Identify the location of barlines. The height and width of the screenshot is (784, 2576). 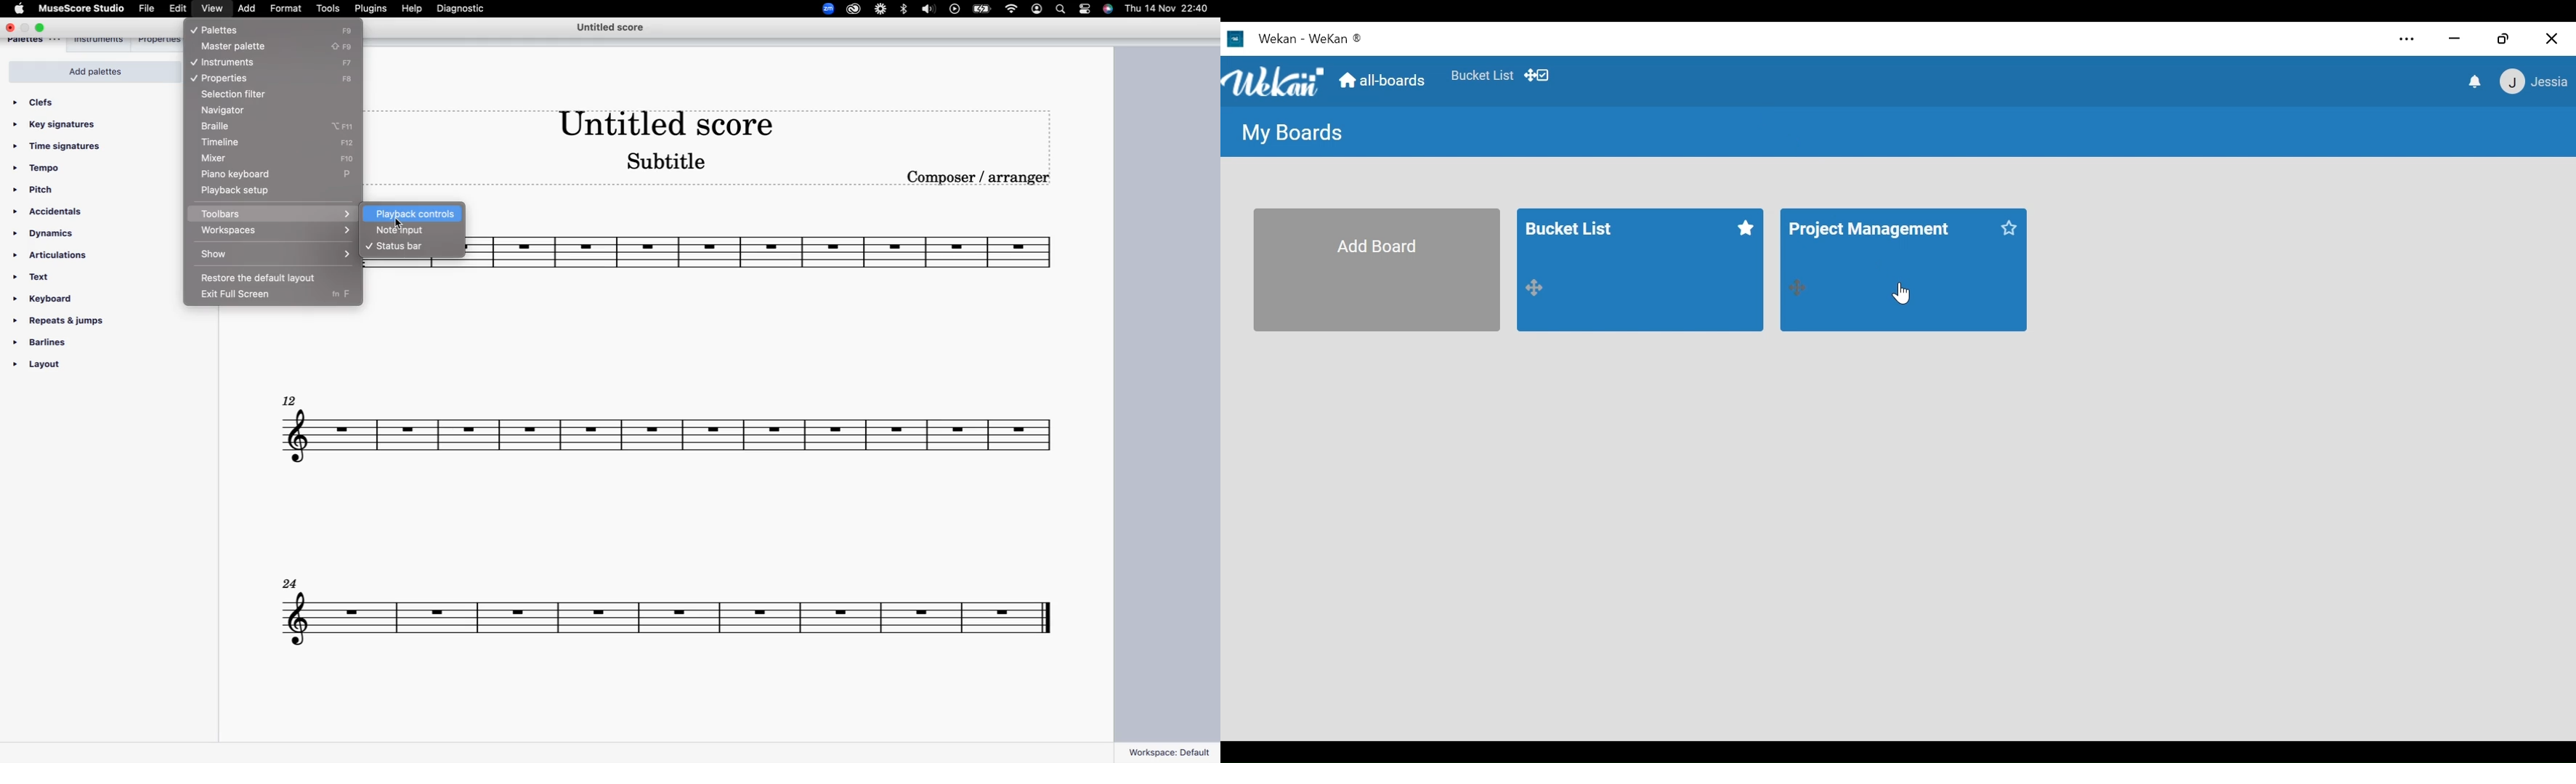
(52, 342).